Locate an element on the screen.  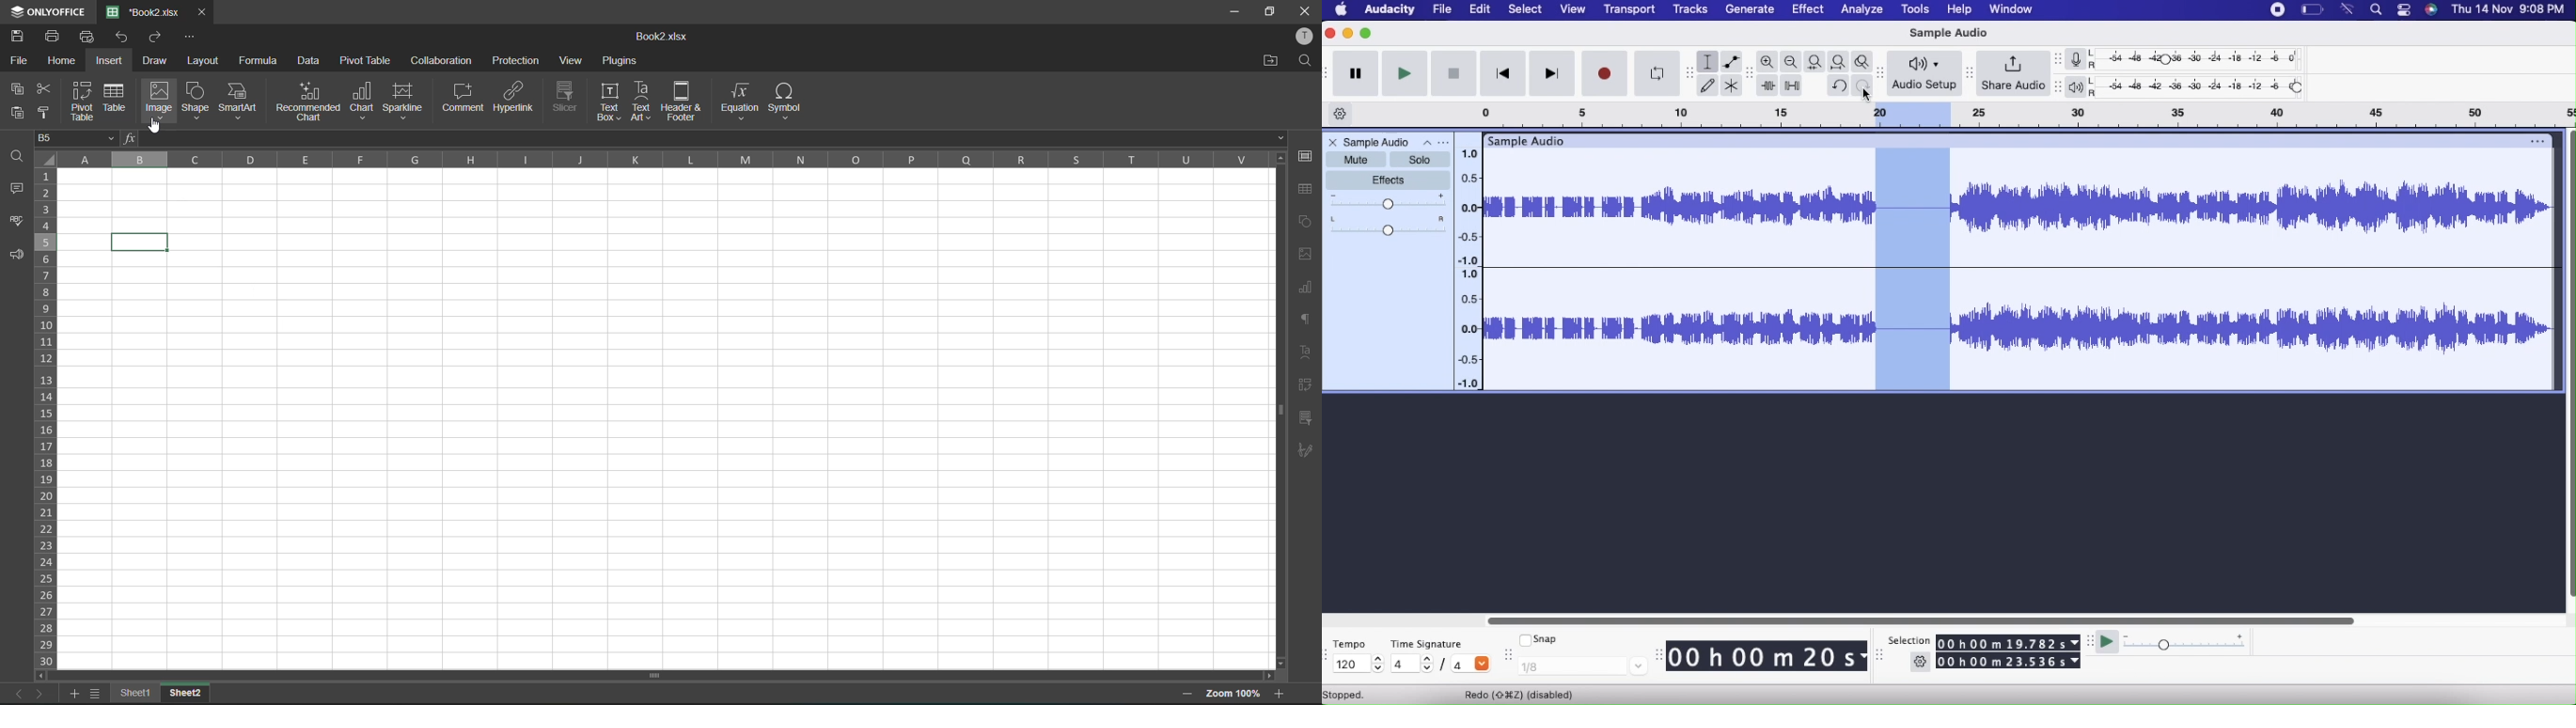
comments is located at coordinates (18, 192).